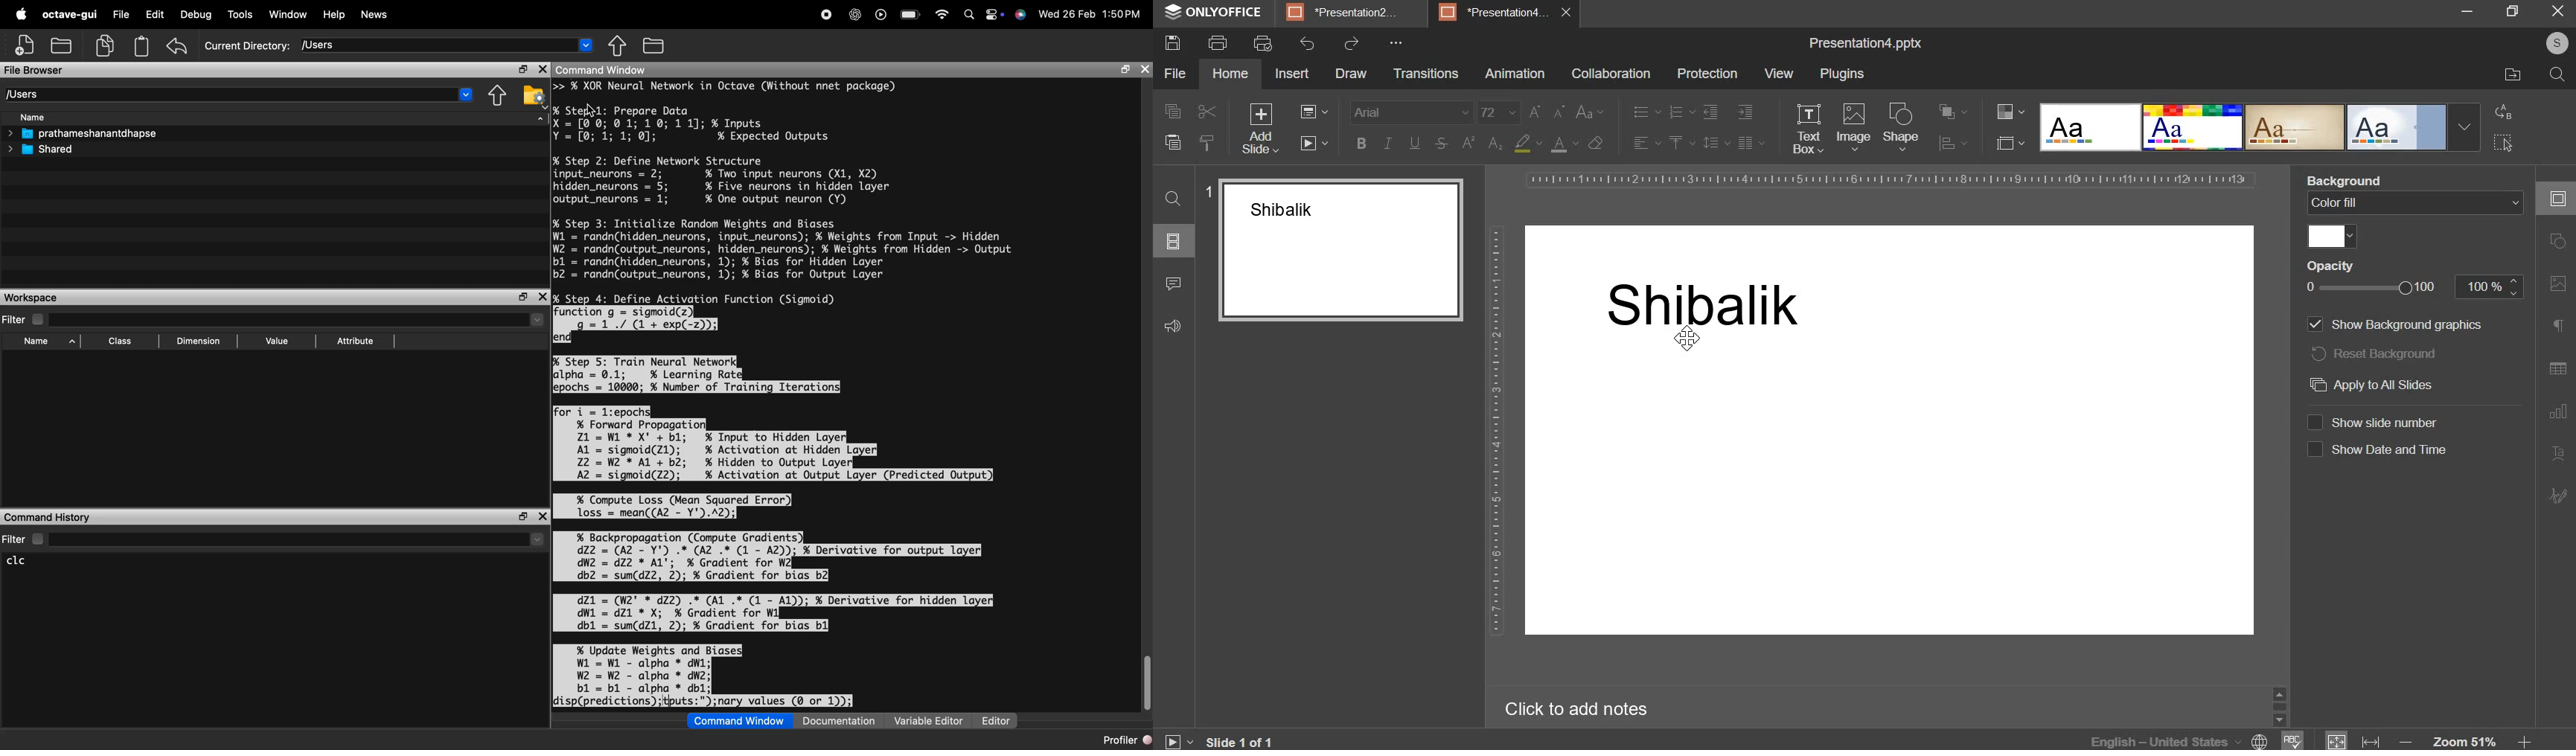  What do you see at coordinates (1710, 112) in the screenshot?
I see `decrease indent` at bounding box center [1710, 112].